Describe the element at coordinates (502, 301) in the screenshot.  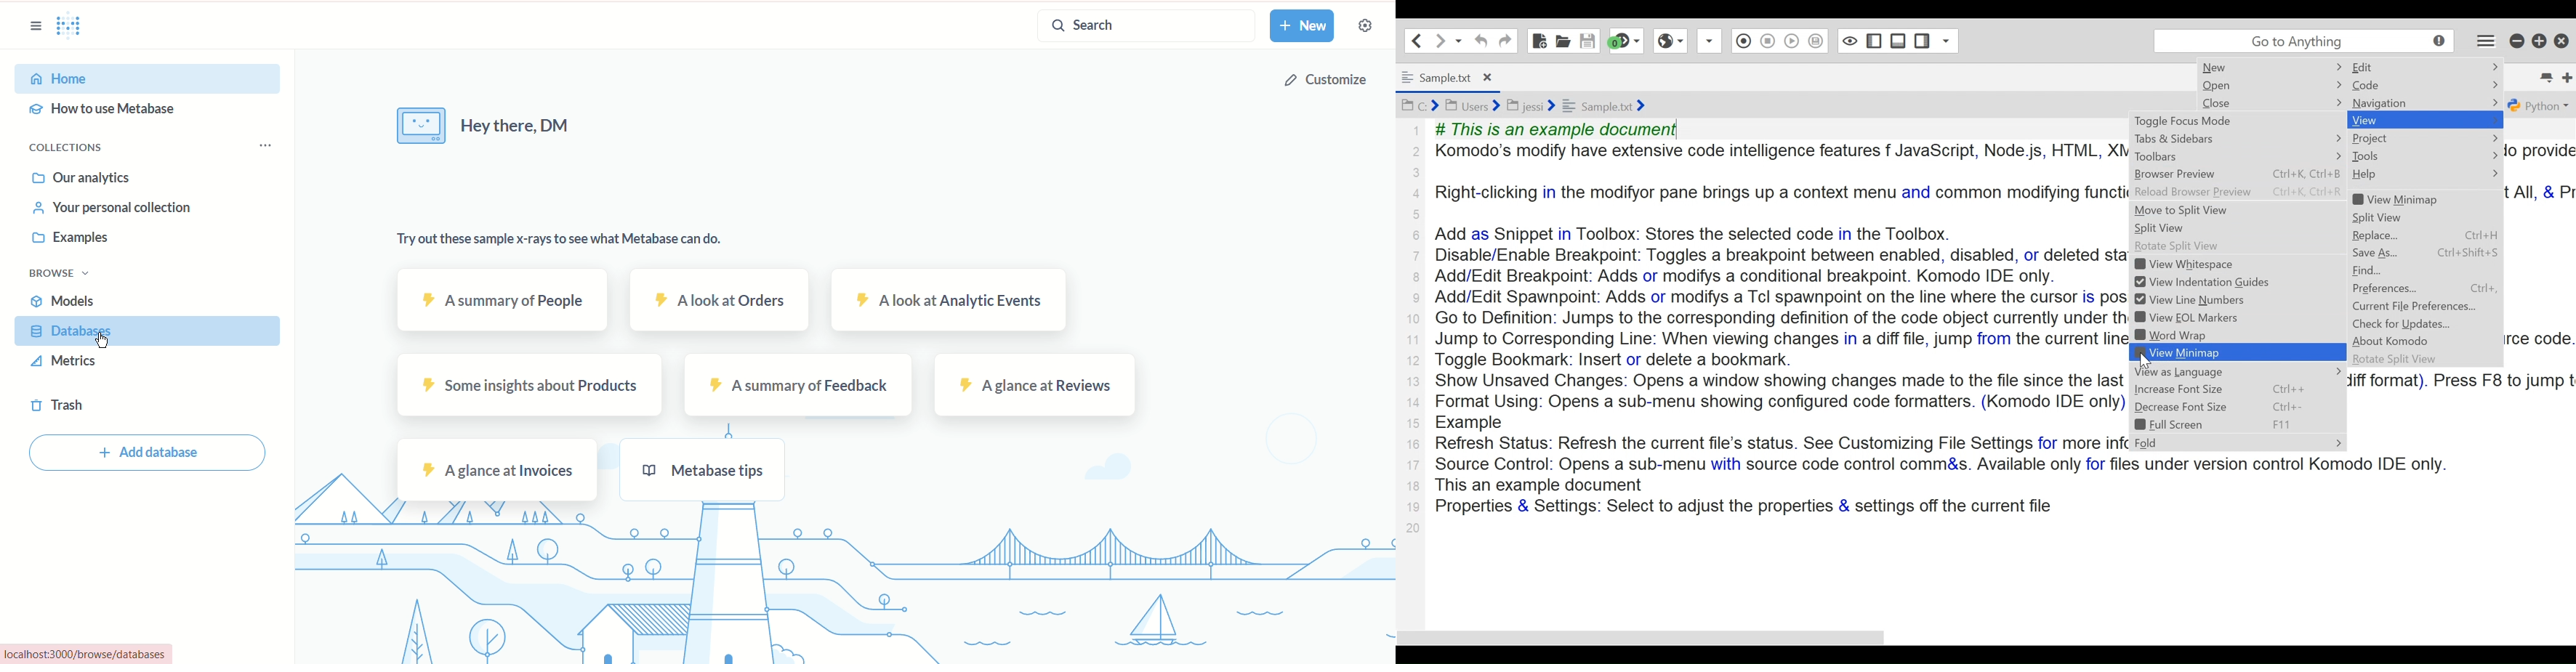
I see ` Asummary of People` at that location.